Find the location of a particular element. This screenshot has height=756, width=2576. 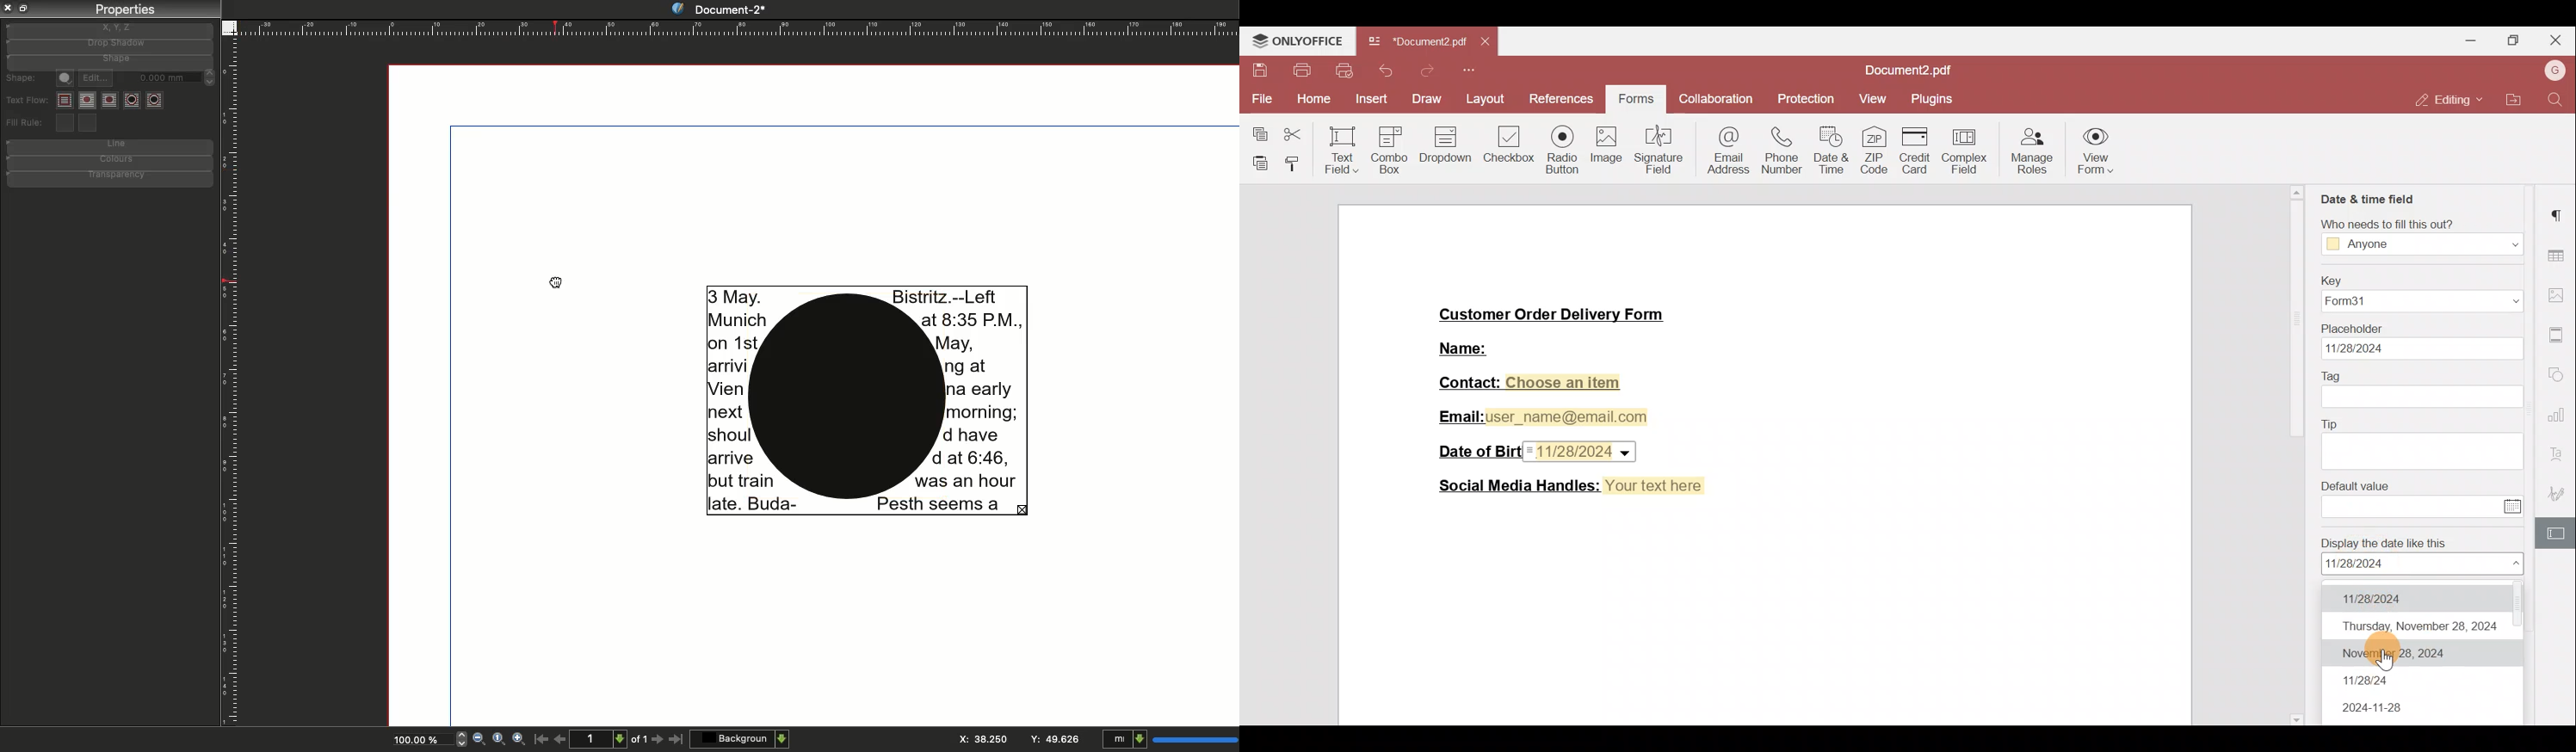

date format is located at coordinates (2423, 564).